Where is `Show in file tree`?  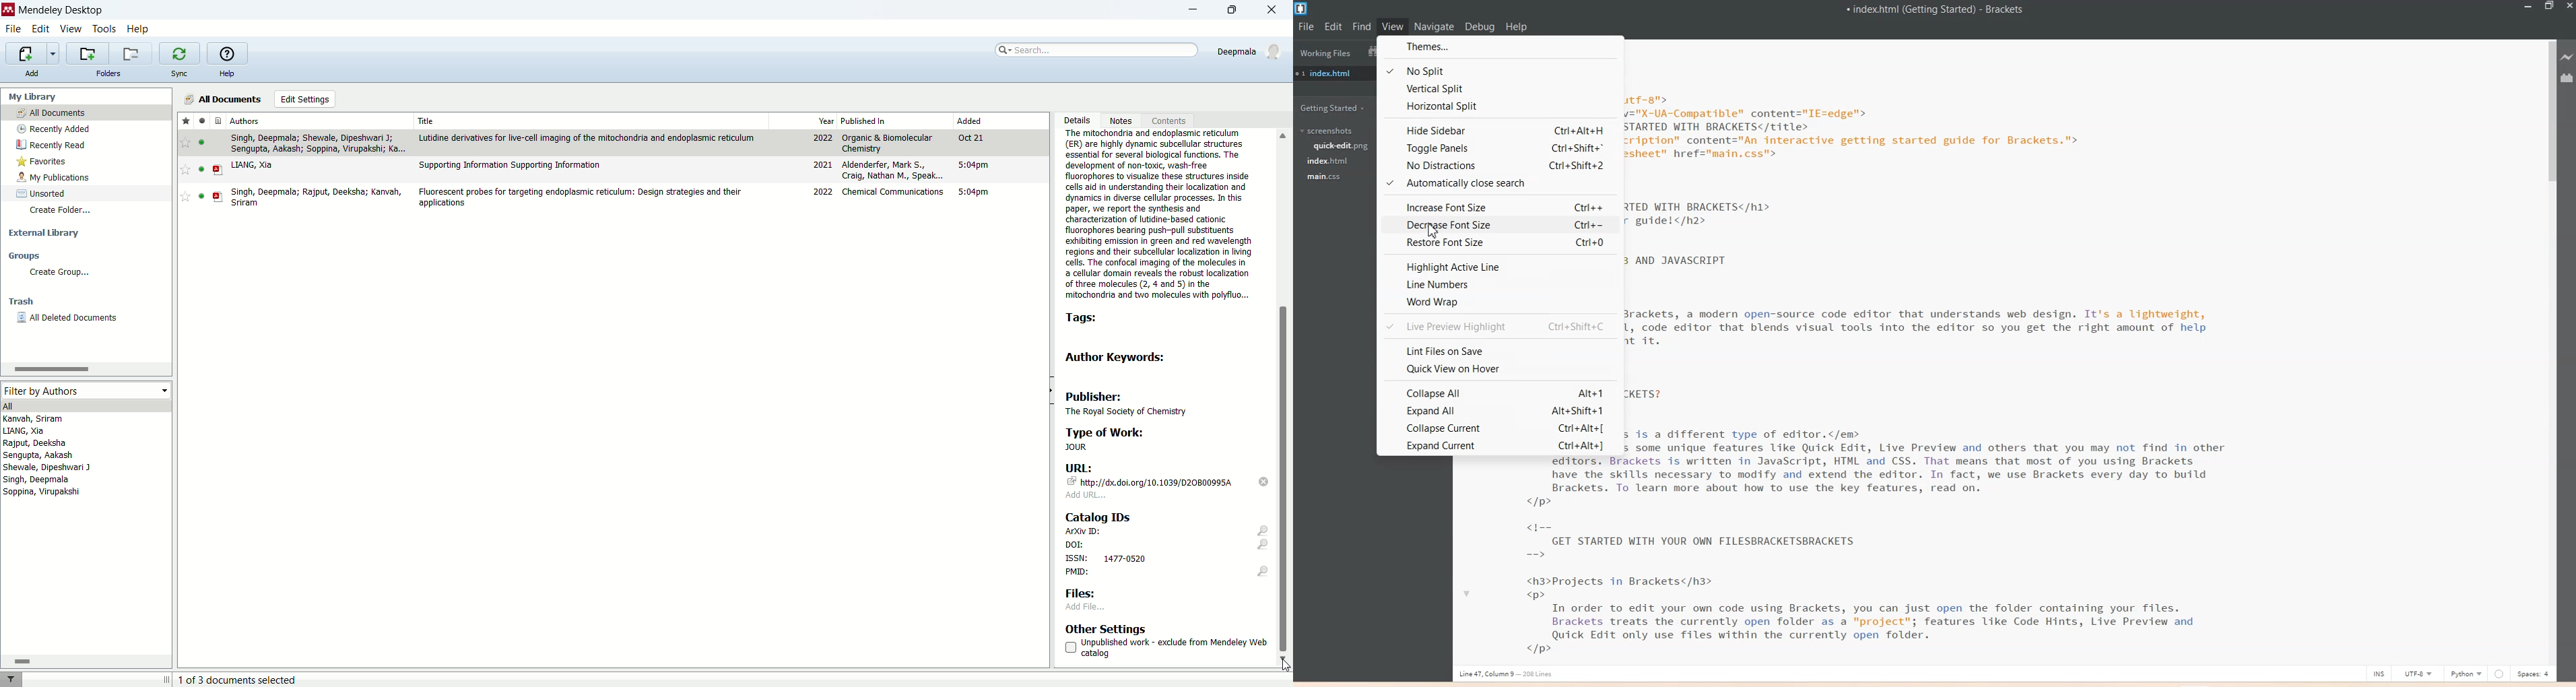
Show in file tree is located at coordinates (1373, 51).